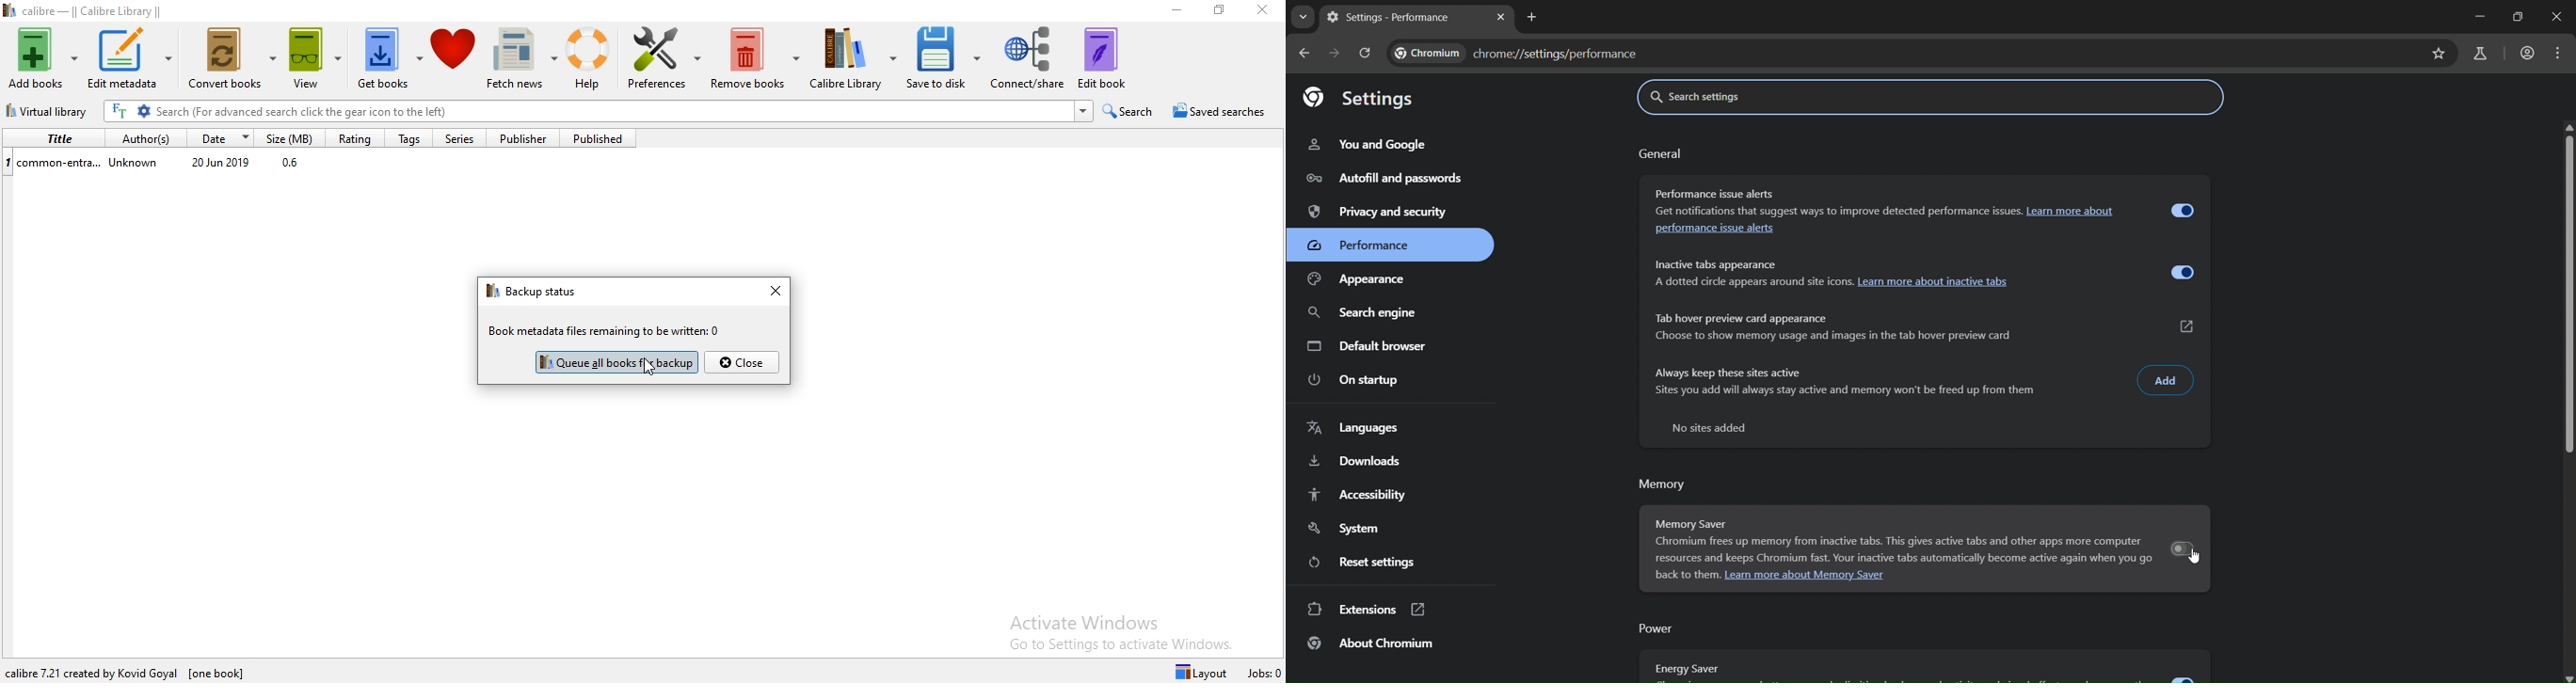 The image size is (2576, 700). What do you see at coordinates (320, 61) in the screenshot?
I see `View` at bounding box center [320, 61].